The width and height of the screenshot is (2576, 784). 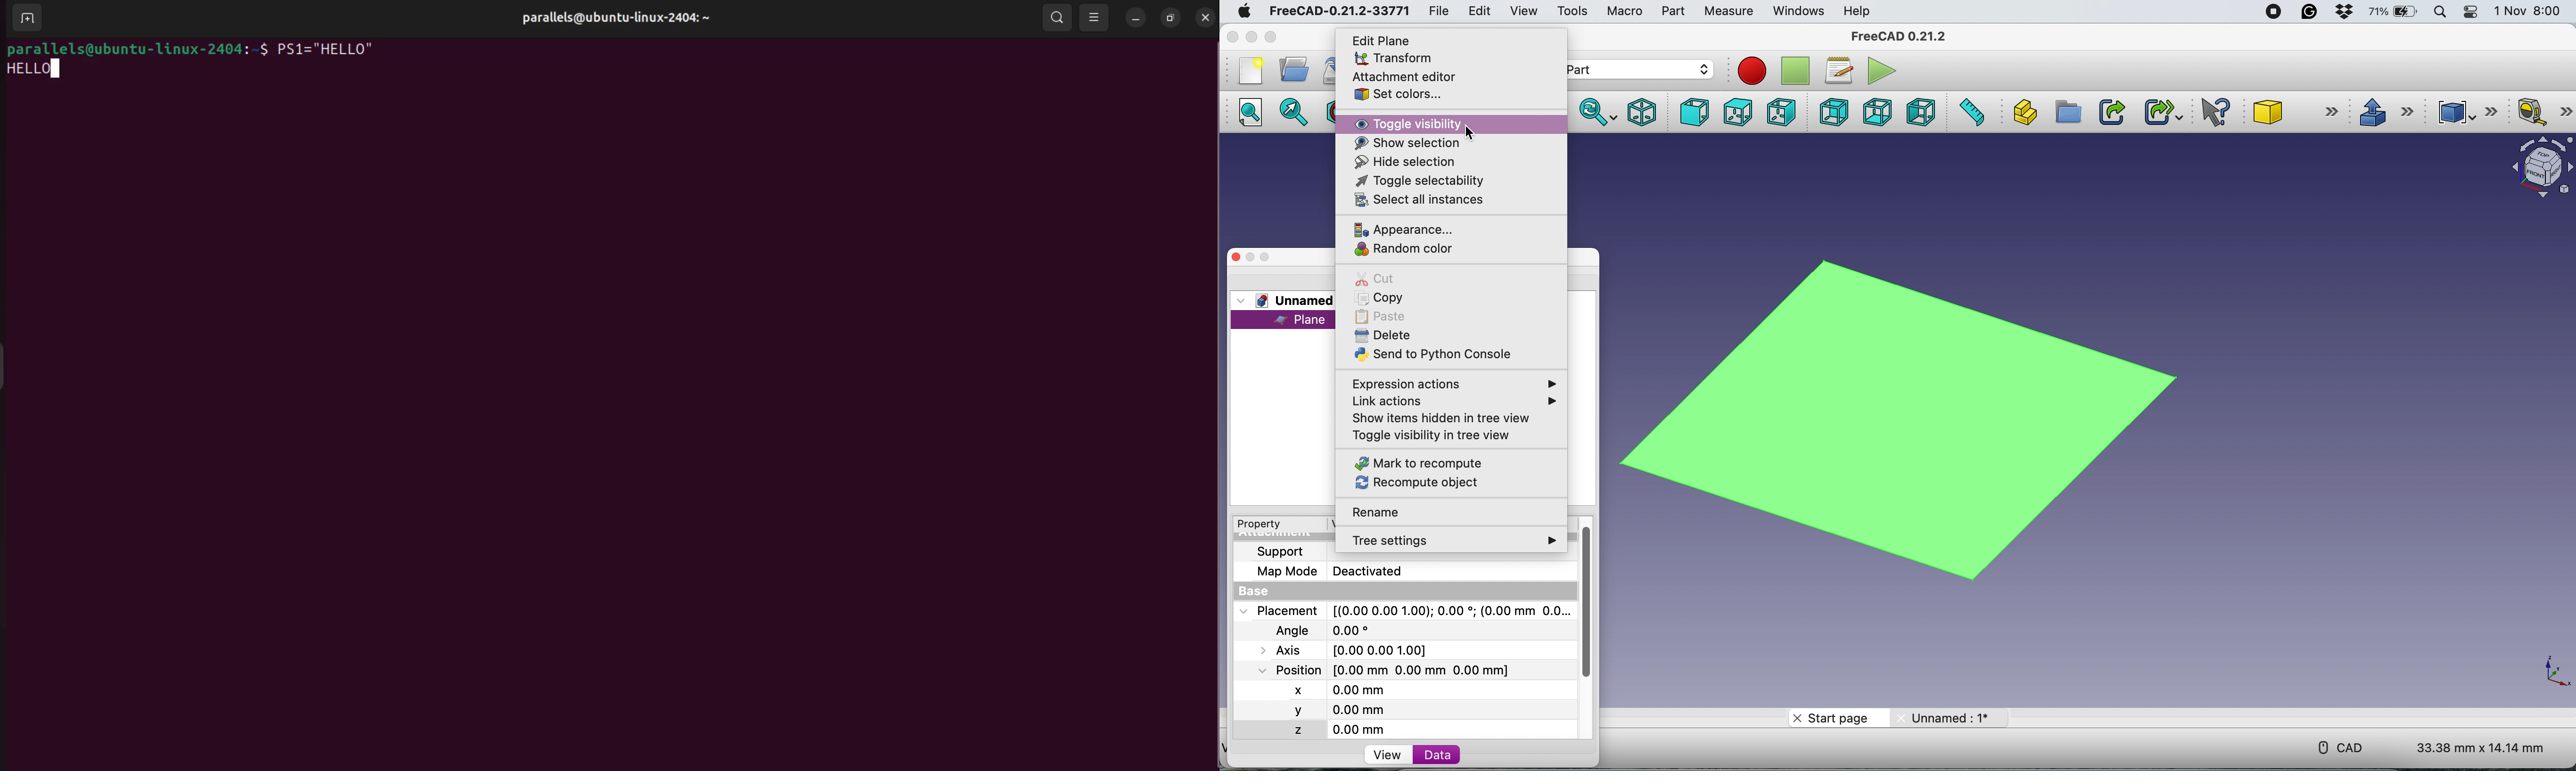 I want to click on paste, so click(x=1377, y=316).